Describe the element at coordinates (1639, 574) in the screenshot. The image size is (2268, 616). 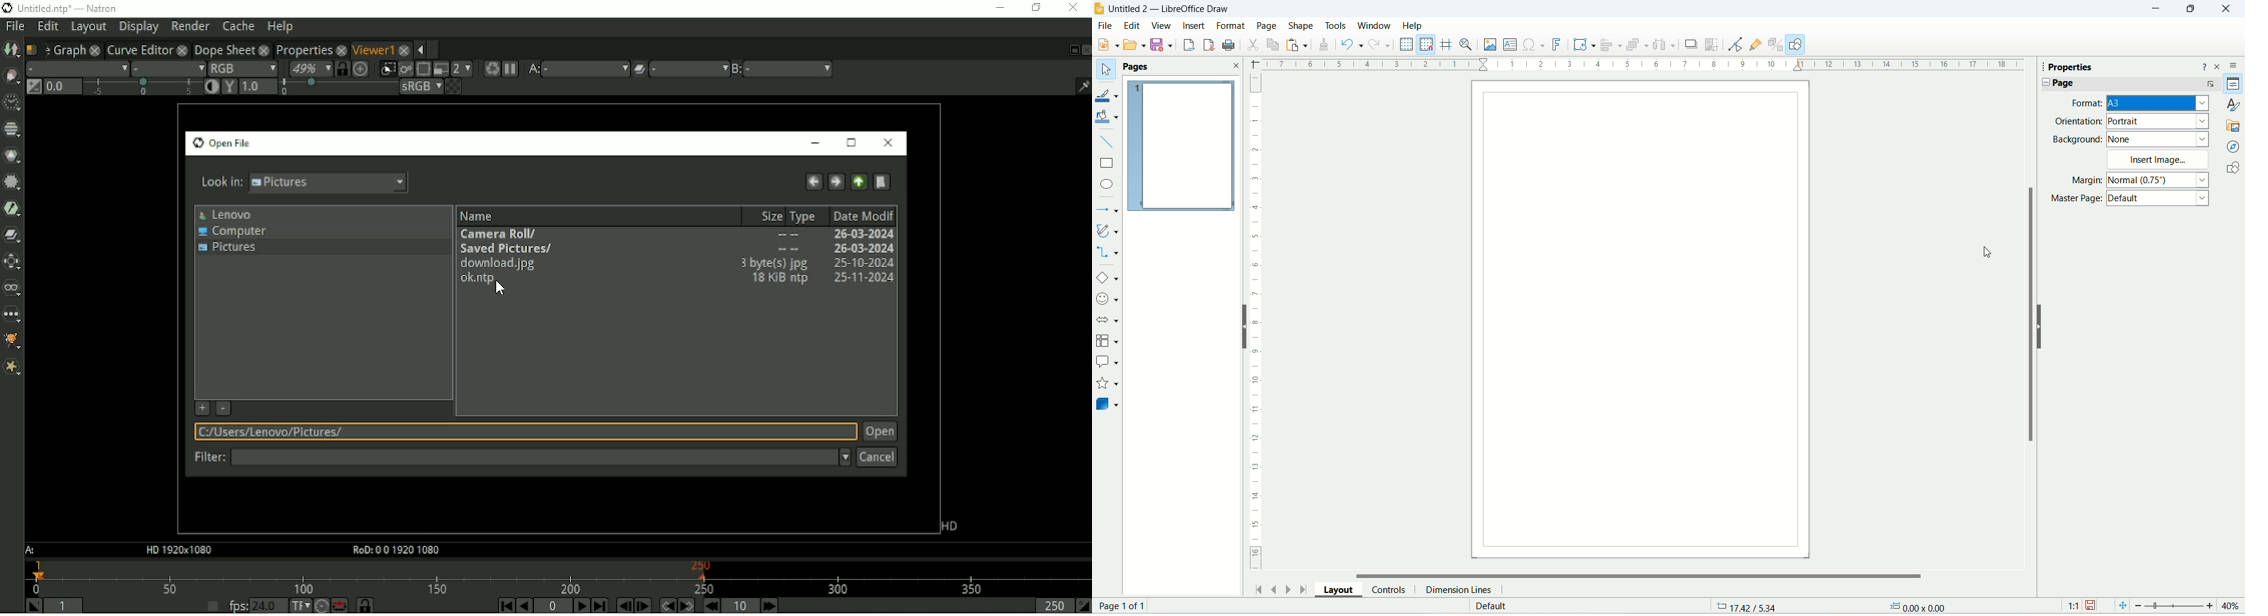
I see `horizontal scroll bar` at that location.